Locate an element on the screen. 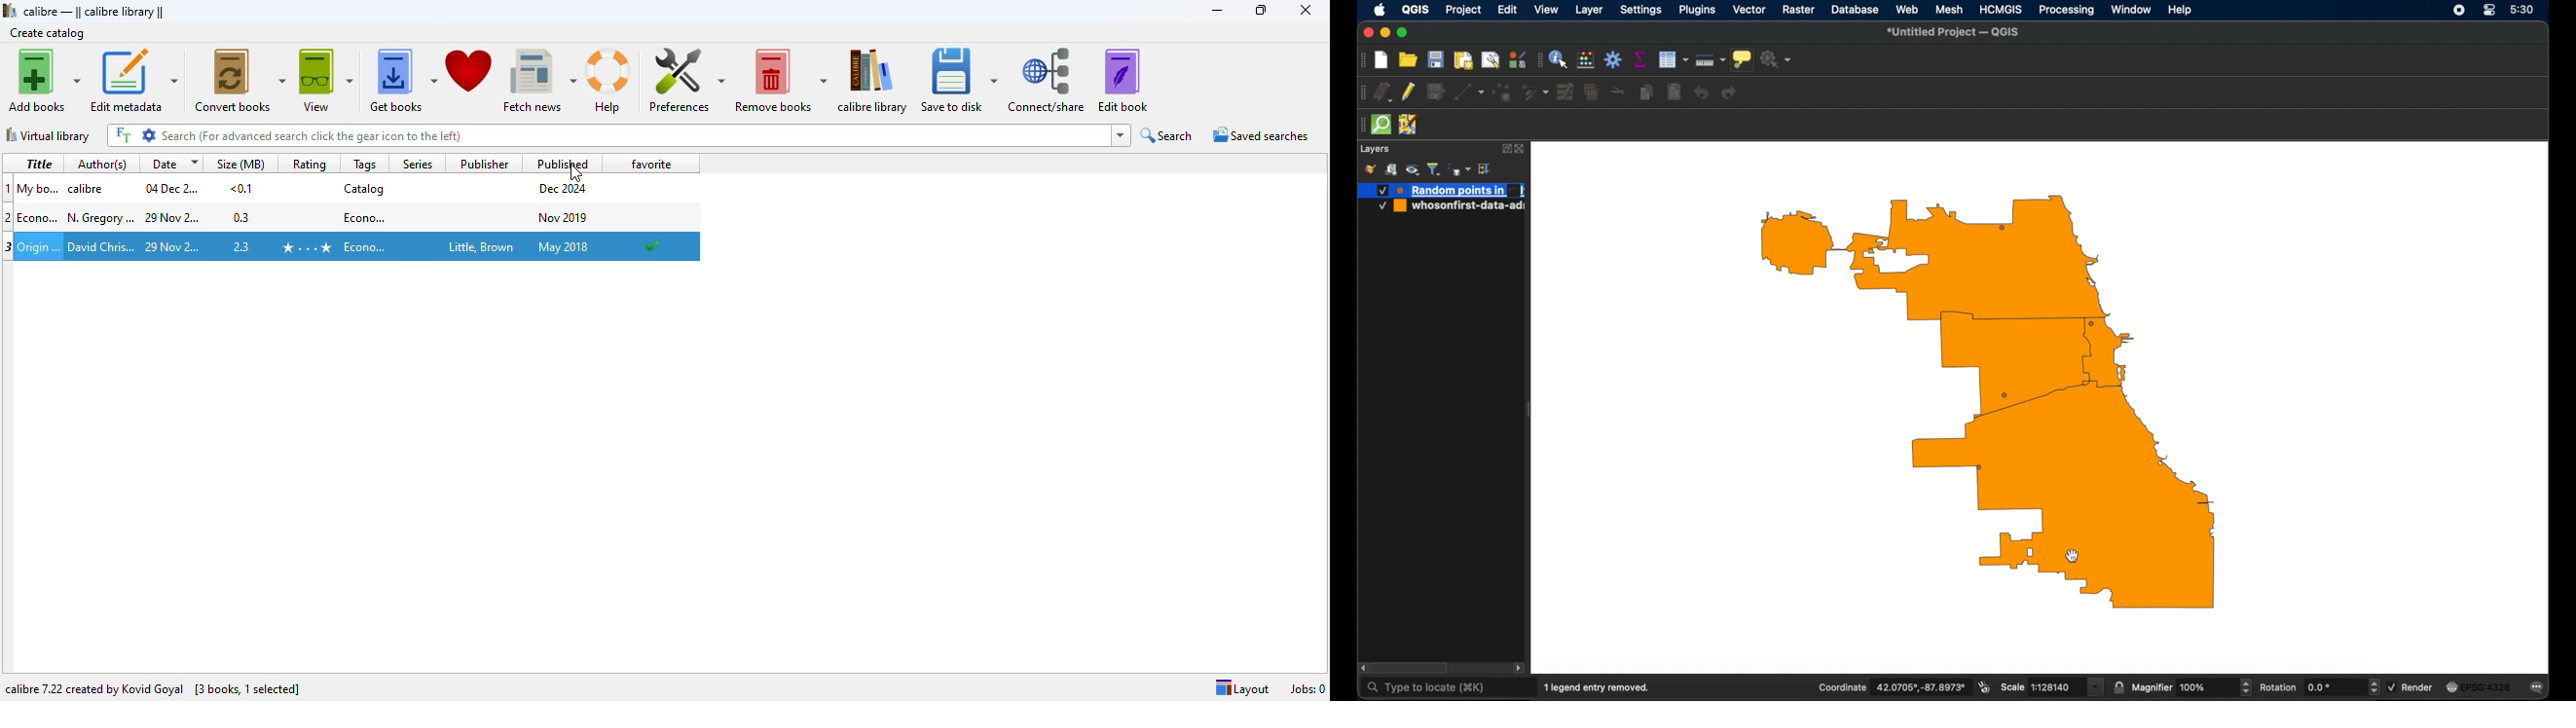 The width and height of the screenshot is (2576, 728). author is located at coordinates (100, 217).